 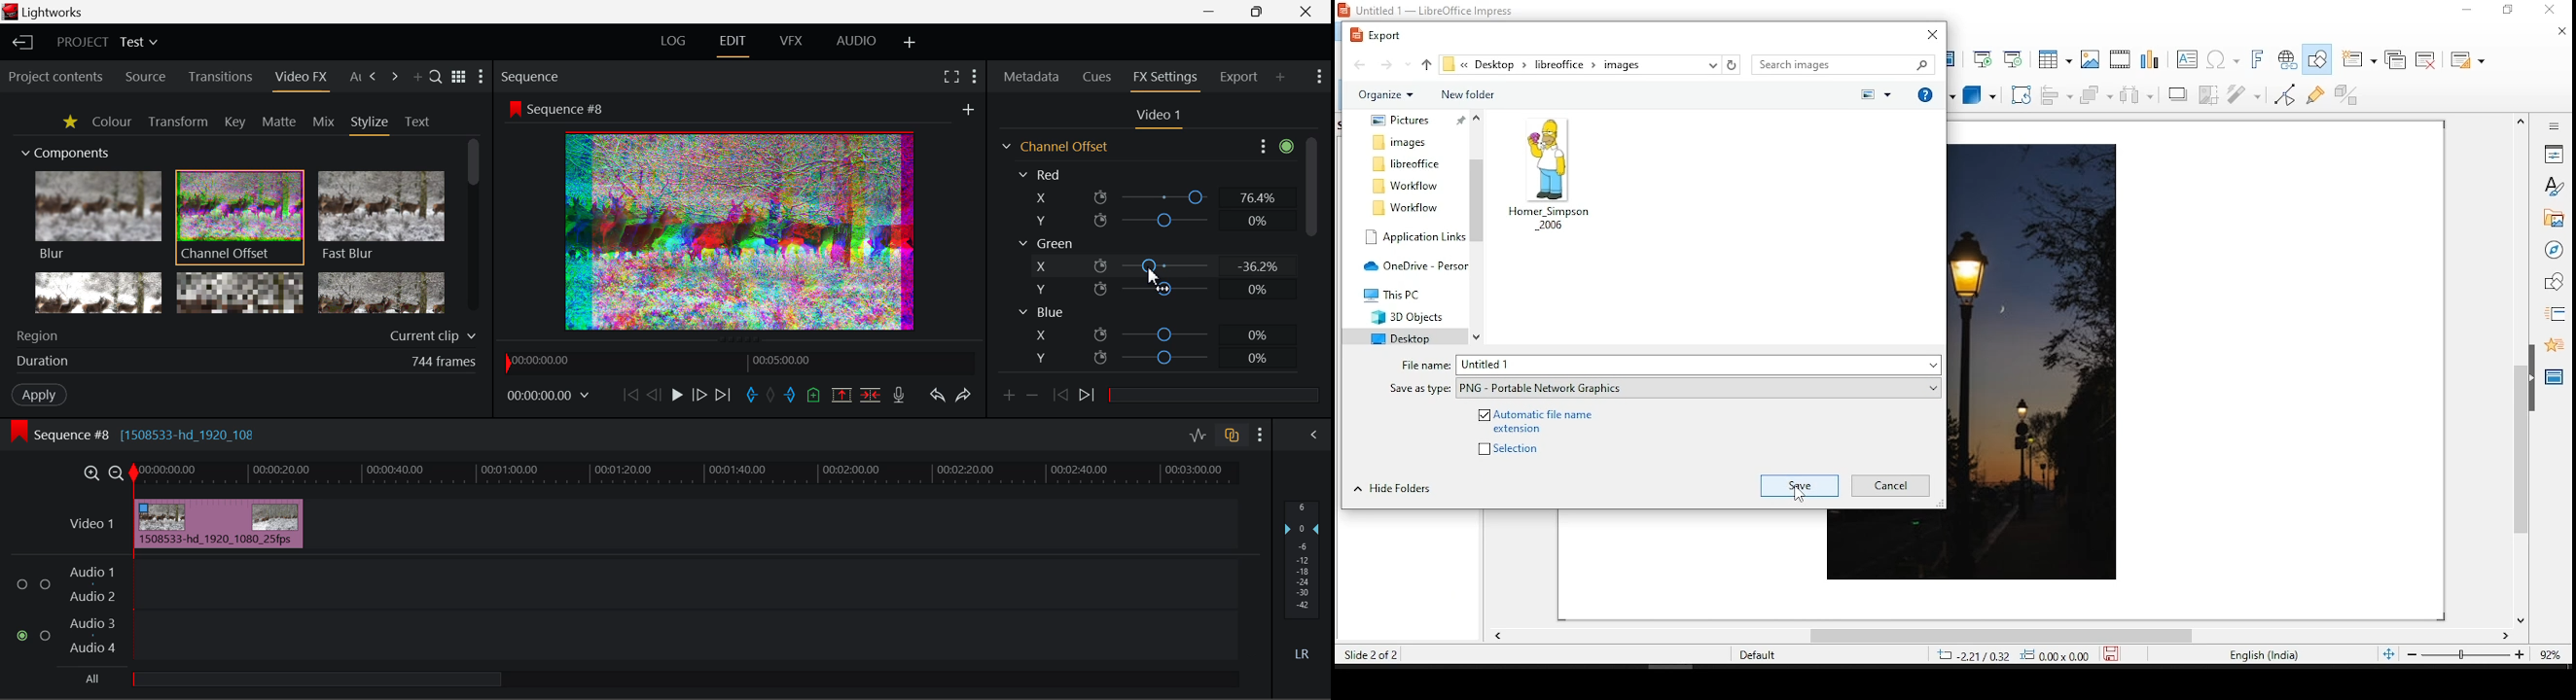 What do you see at coordinates (532, 76) in the screenshot?
I see `Sequence Preview Section` at bounding box center [532, 76].